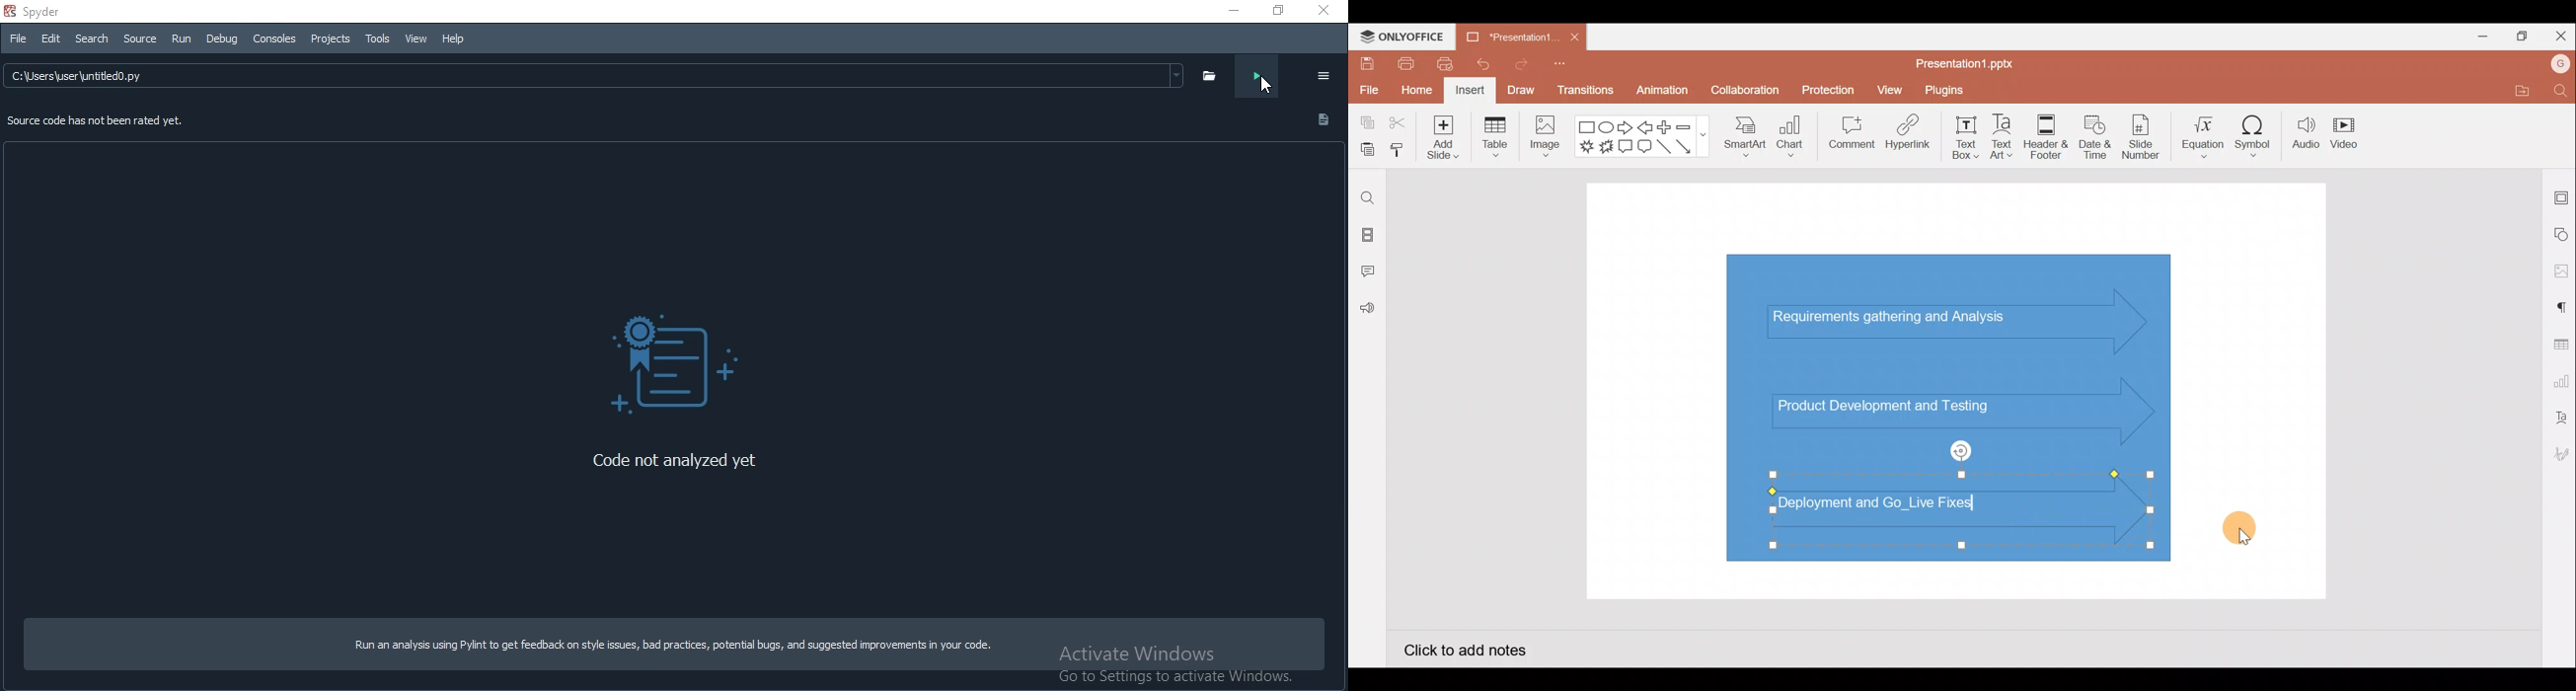 This screenshot has height=700, width=2576. I want to click on File , so click(18, 38).